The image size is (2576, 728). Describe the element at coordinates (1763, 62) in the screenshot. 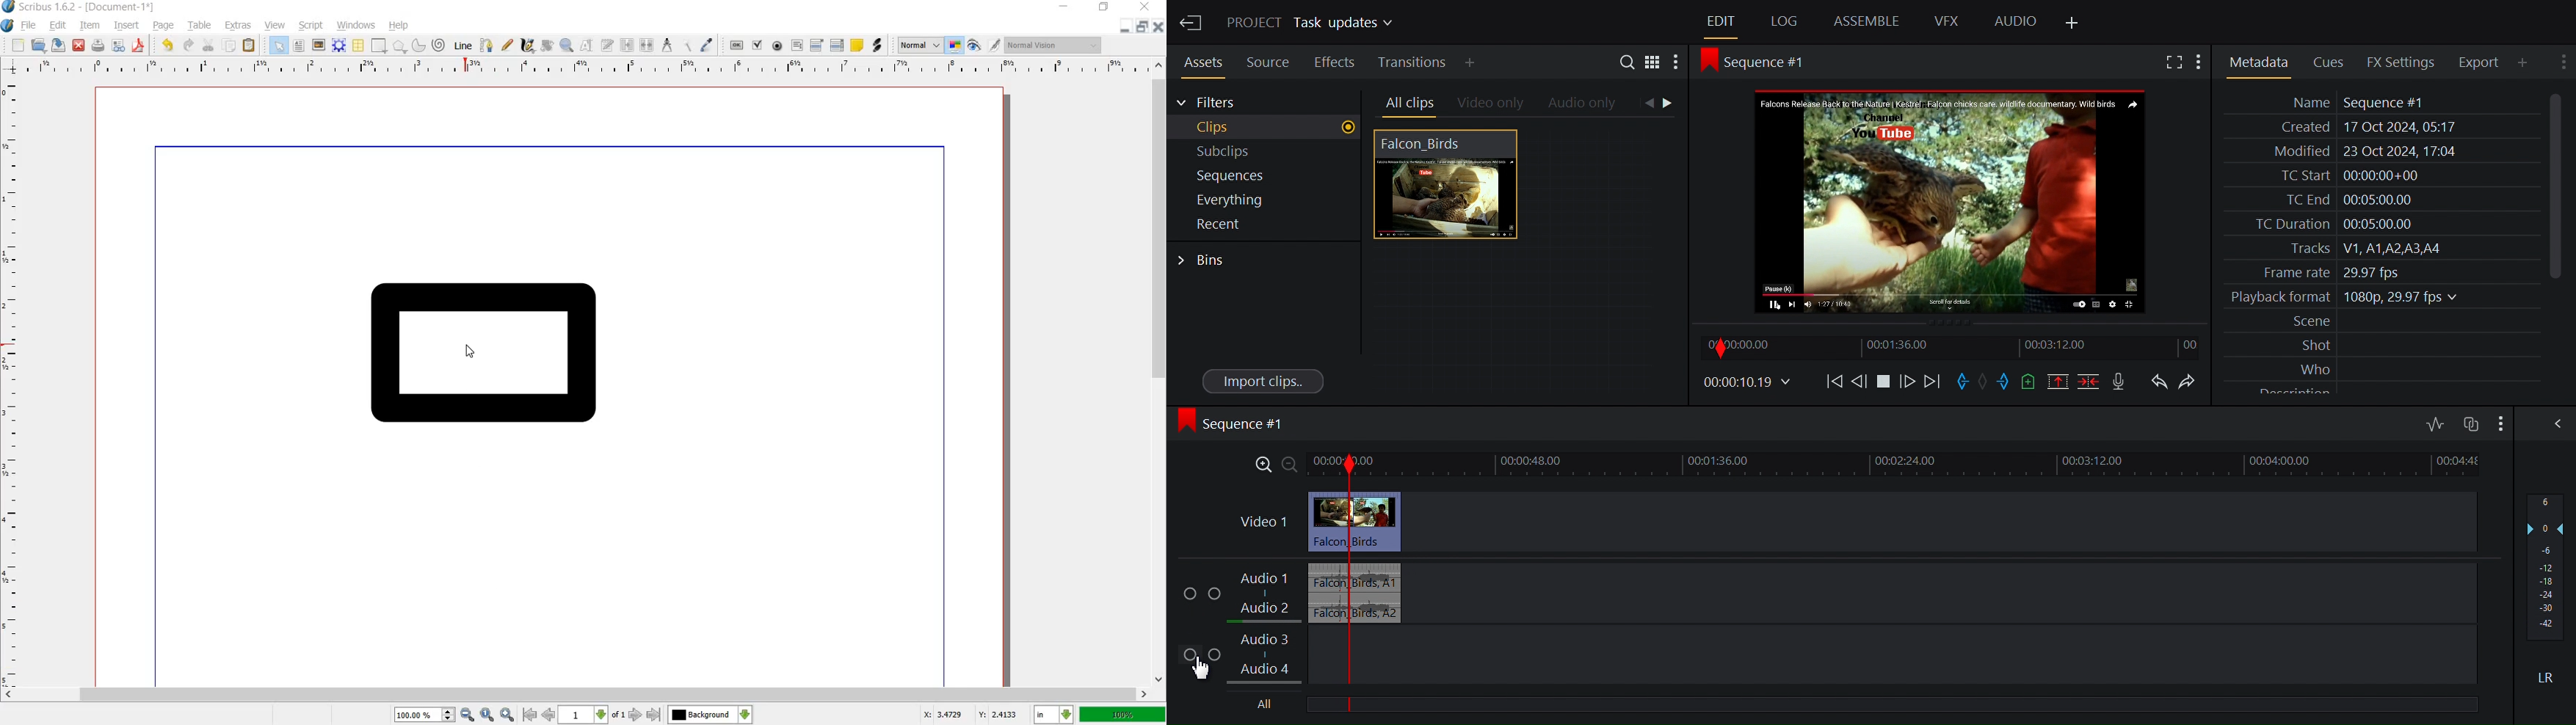

I see `Sequence #1` at that location.